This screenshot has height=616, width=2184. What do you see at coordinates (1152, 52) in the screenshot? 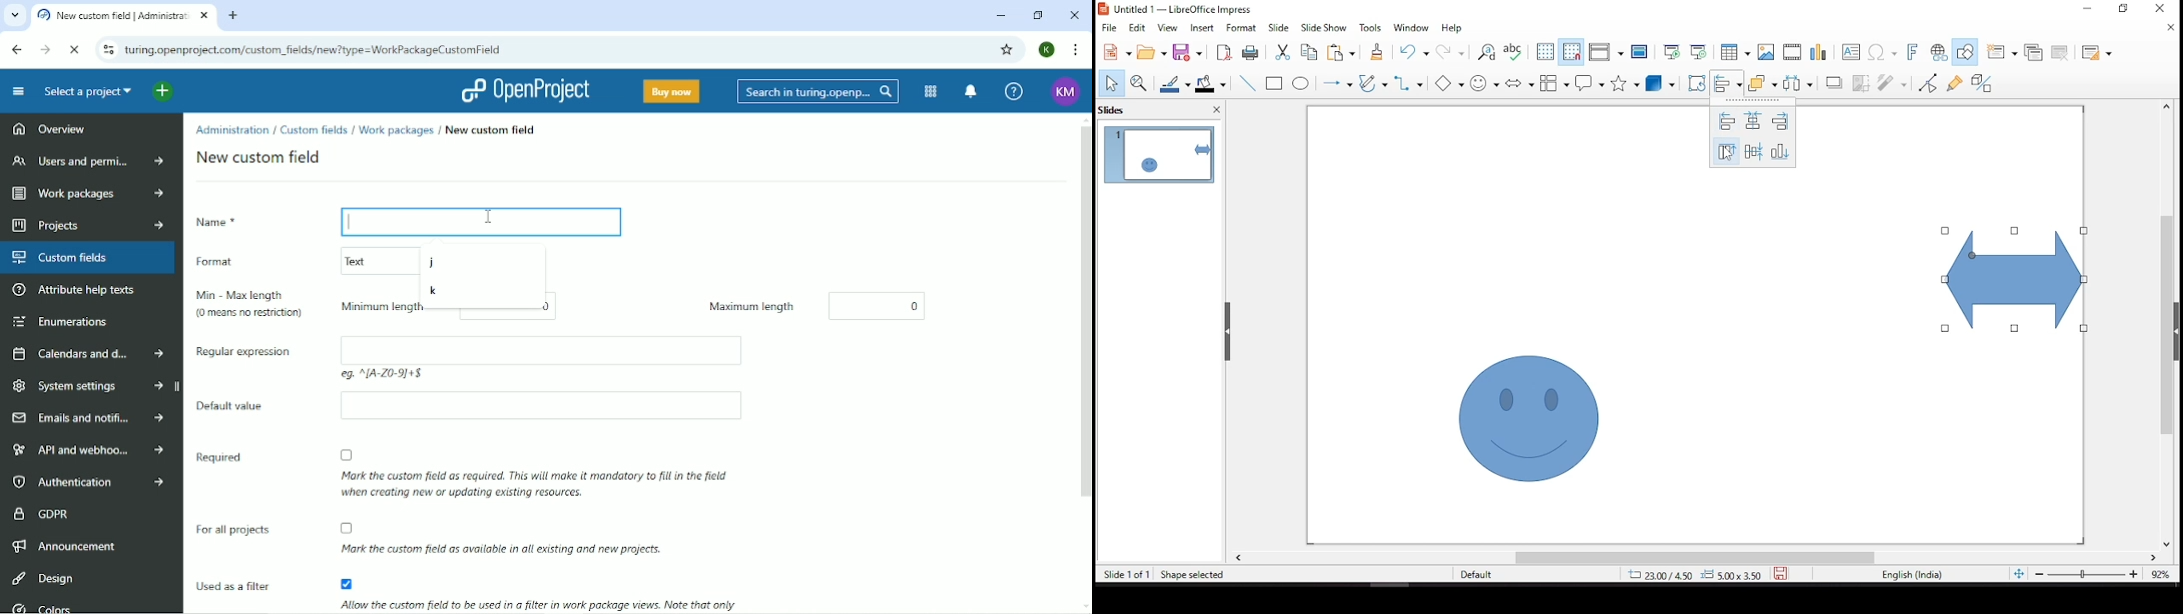
I see `open` at bounding box center [1152, 52].